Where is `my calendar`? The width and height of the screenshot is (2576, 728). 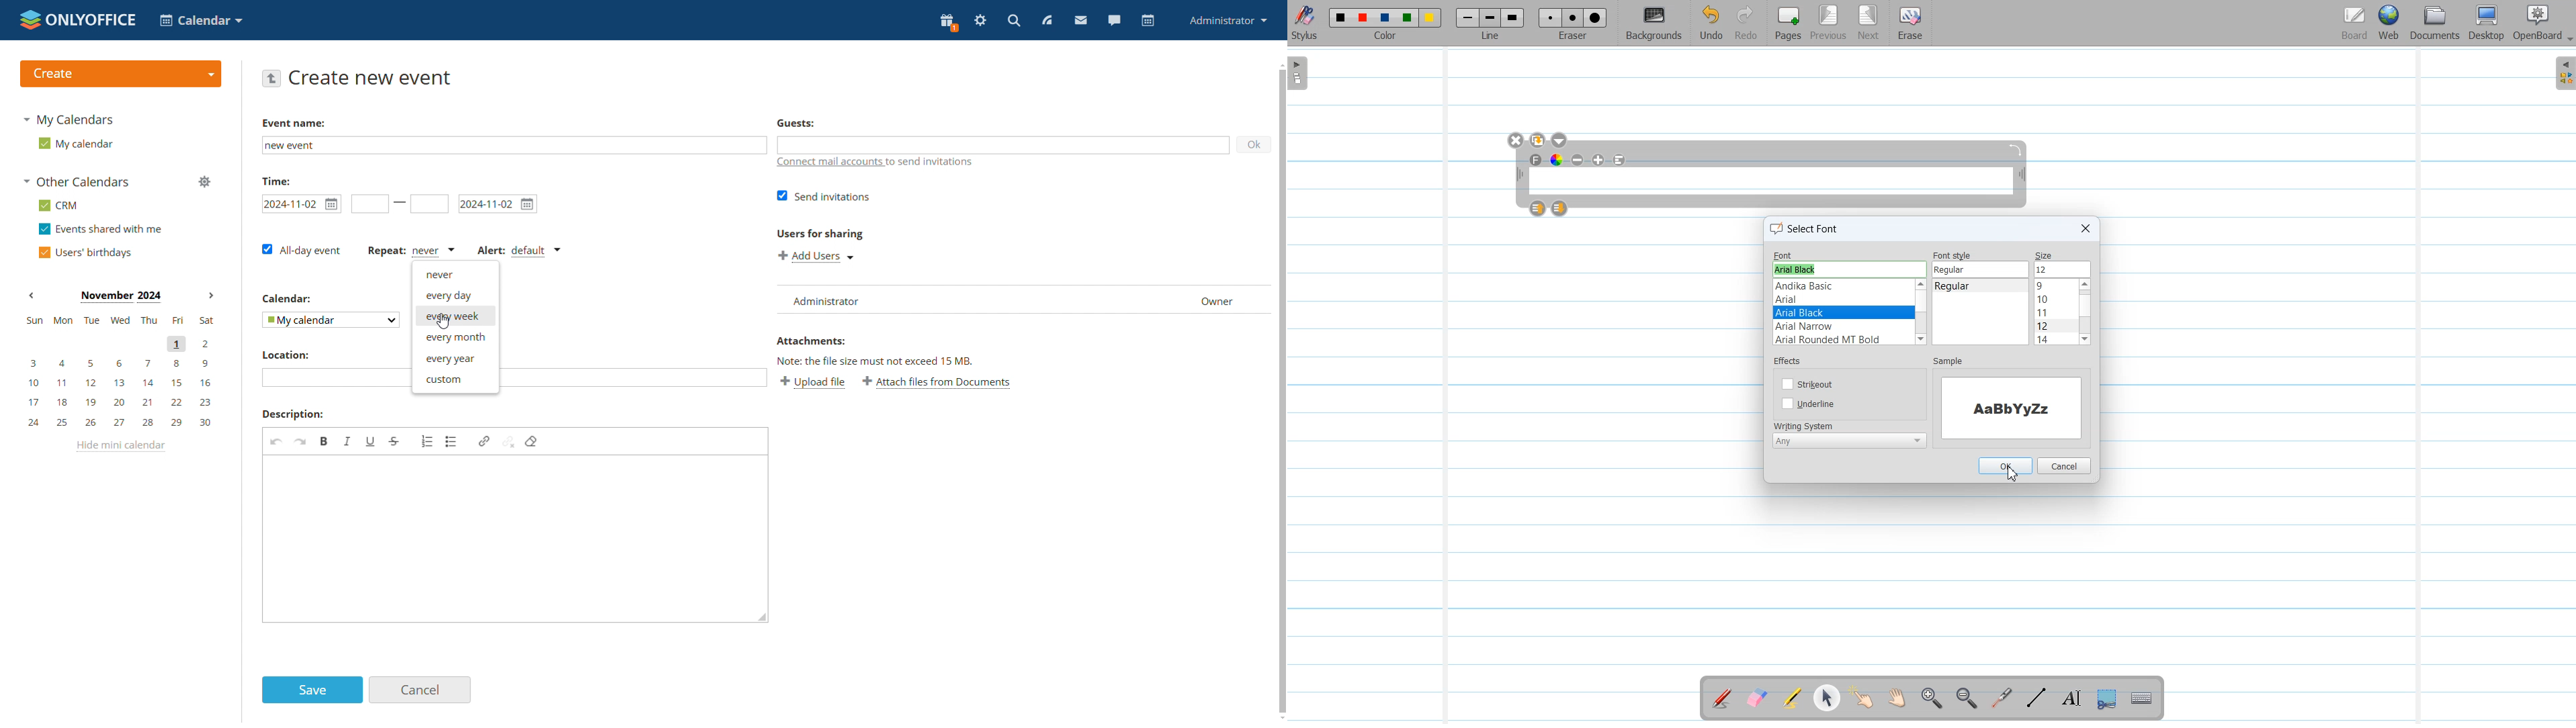
my calendar is located at coordinates (76, 143).